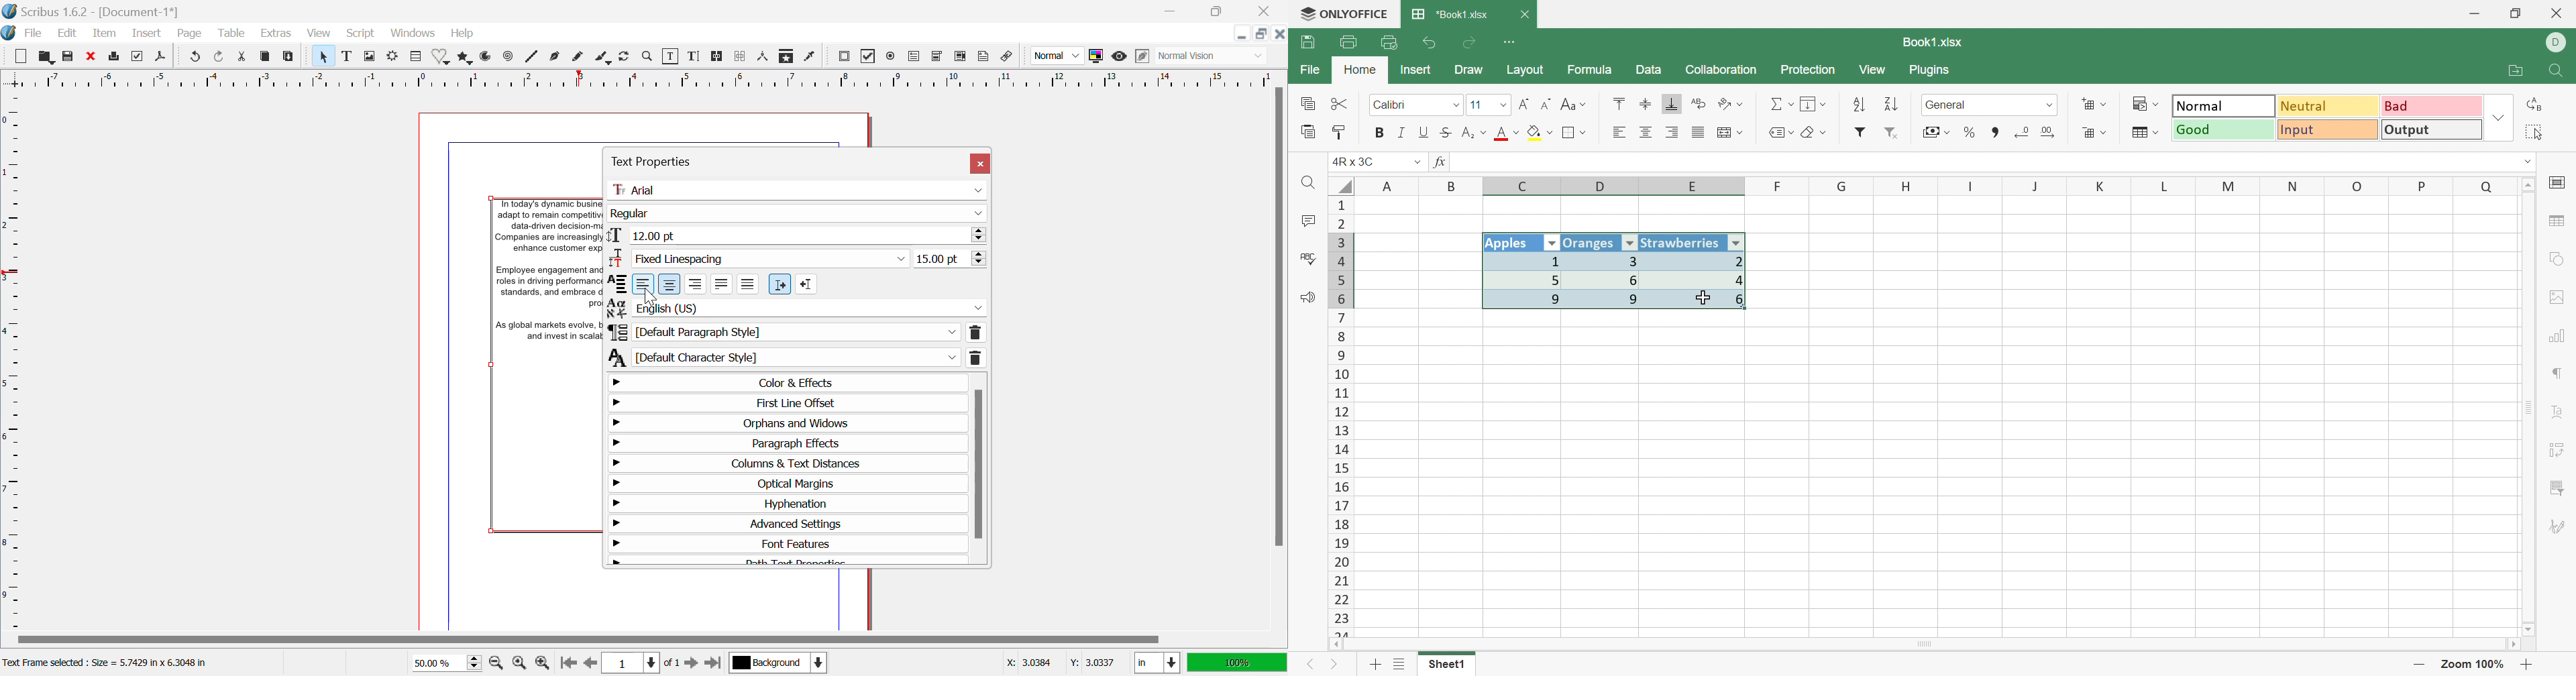 The width and height of the screenshot is (2576, 700). Describe the element at coordinates (2022, 131) in the screenshot. I see `Decrease decimals` at that location.